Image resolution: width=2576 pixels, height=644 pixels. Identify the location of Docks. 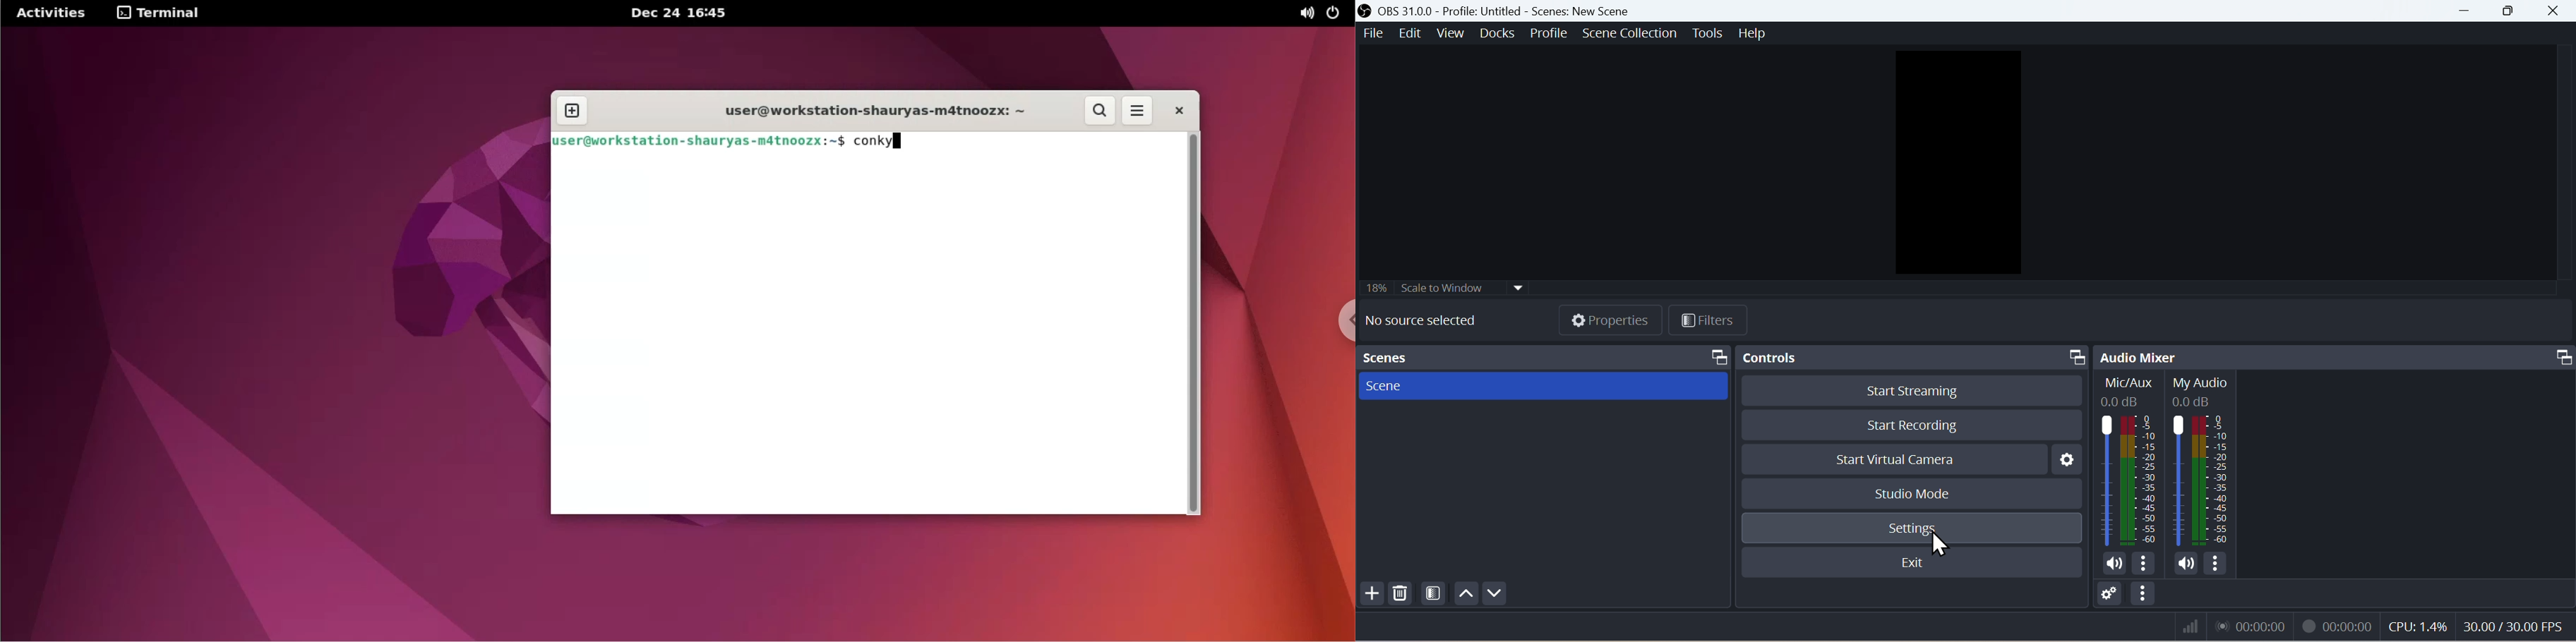
(1496, 32).